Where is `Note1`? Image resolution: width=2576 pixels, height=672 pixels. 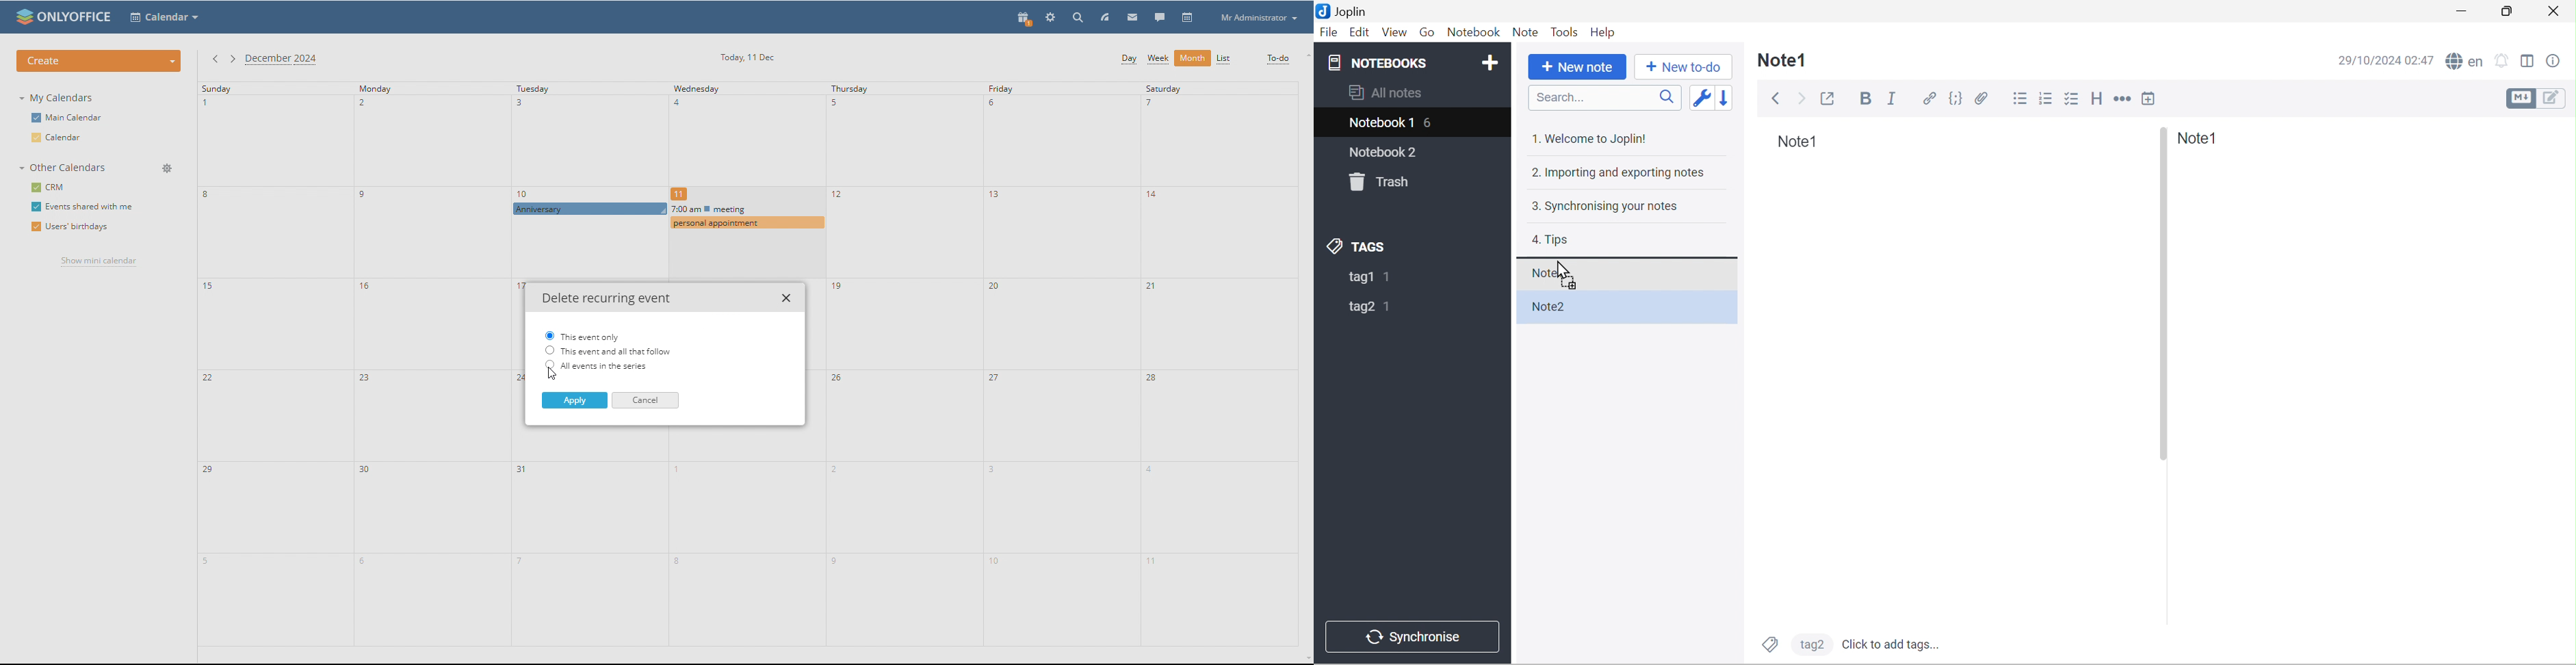
Note1 is located at coordinates (2201, 140).